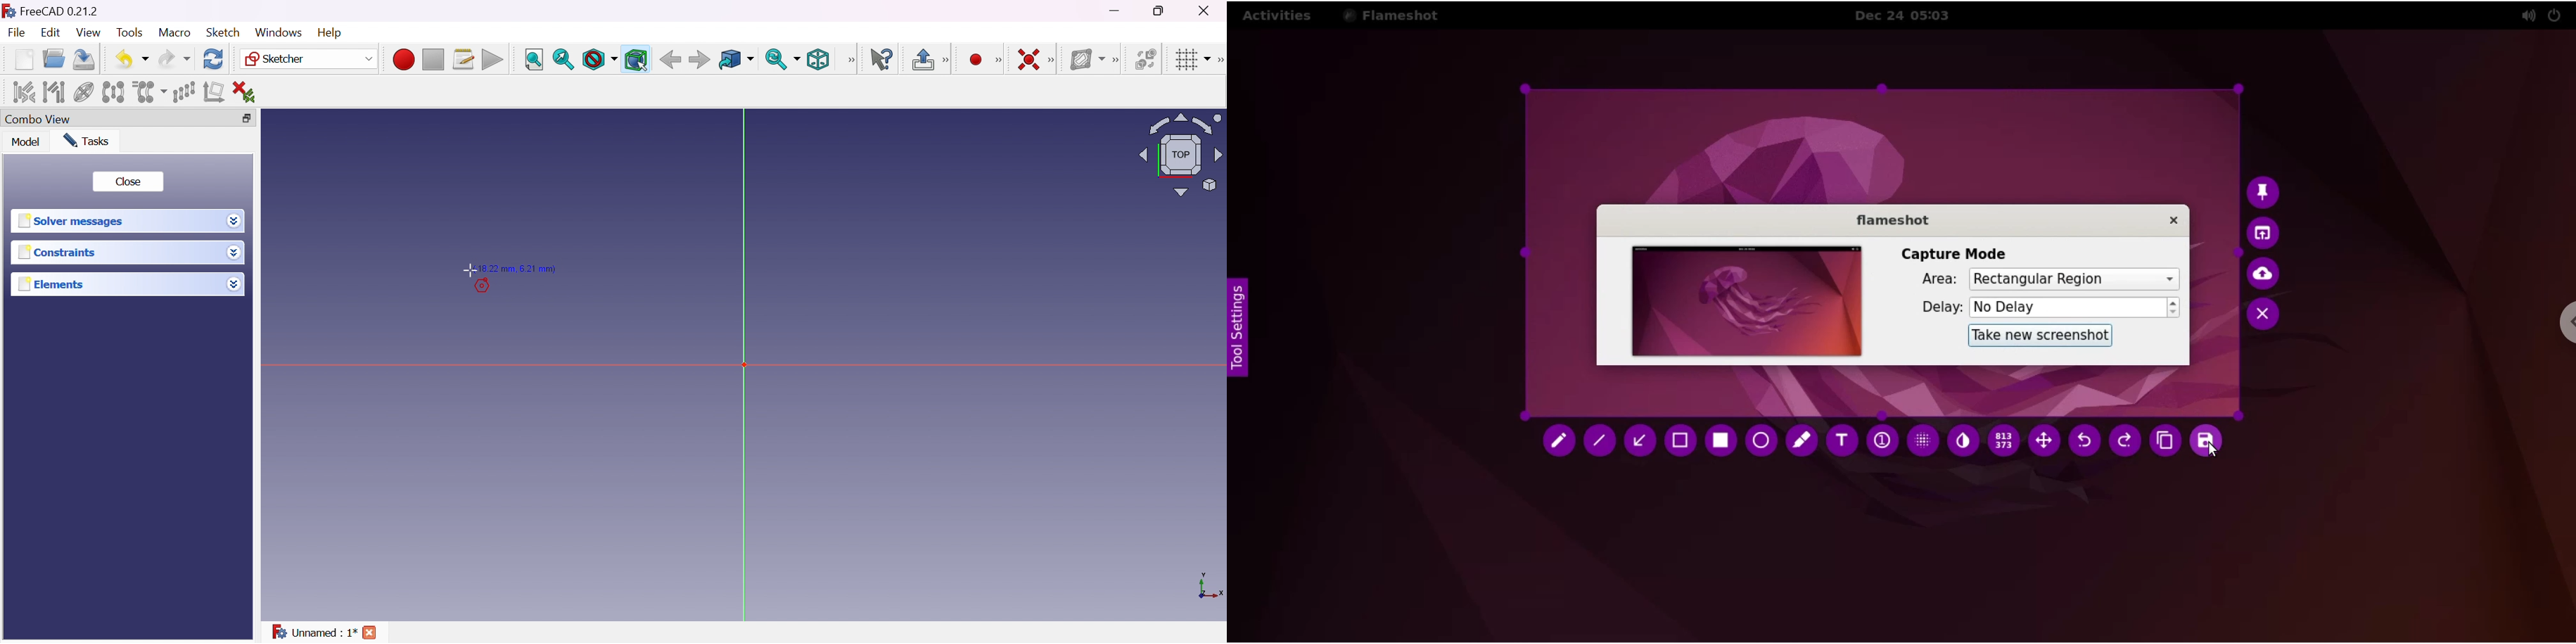 This screenshot has width=2576, height=644. Describe the element at coordinates (26, 62) in the screenshot. I see `New` at that location.